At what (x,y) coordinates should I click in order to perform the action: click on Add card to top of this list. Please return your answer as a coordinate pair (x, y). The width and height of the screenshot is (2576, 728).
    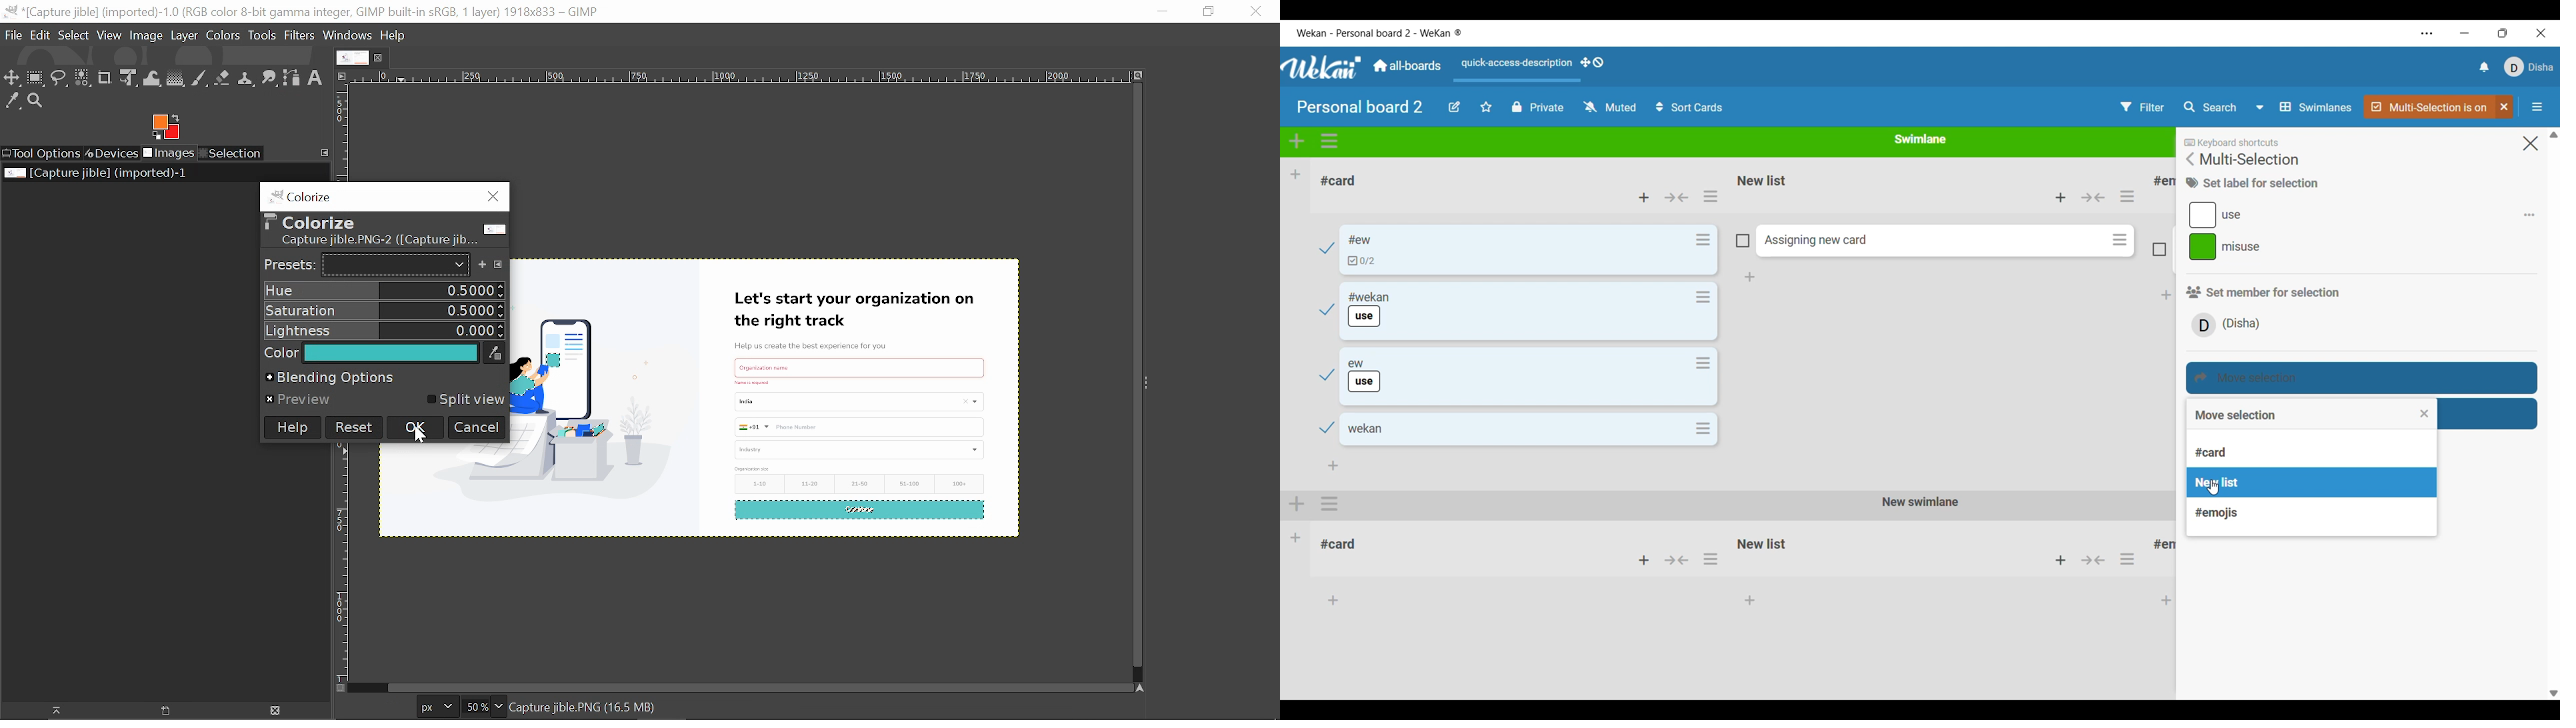
    Looking at the image, I should click on (2061, 197).